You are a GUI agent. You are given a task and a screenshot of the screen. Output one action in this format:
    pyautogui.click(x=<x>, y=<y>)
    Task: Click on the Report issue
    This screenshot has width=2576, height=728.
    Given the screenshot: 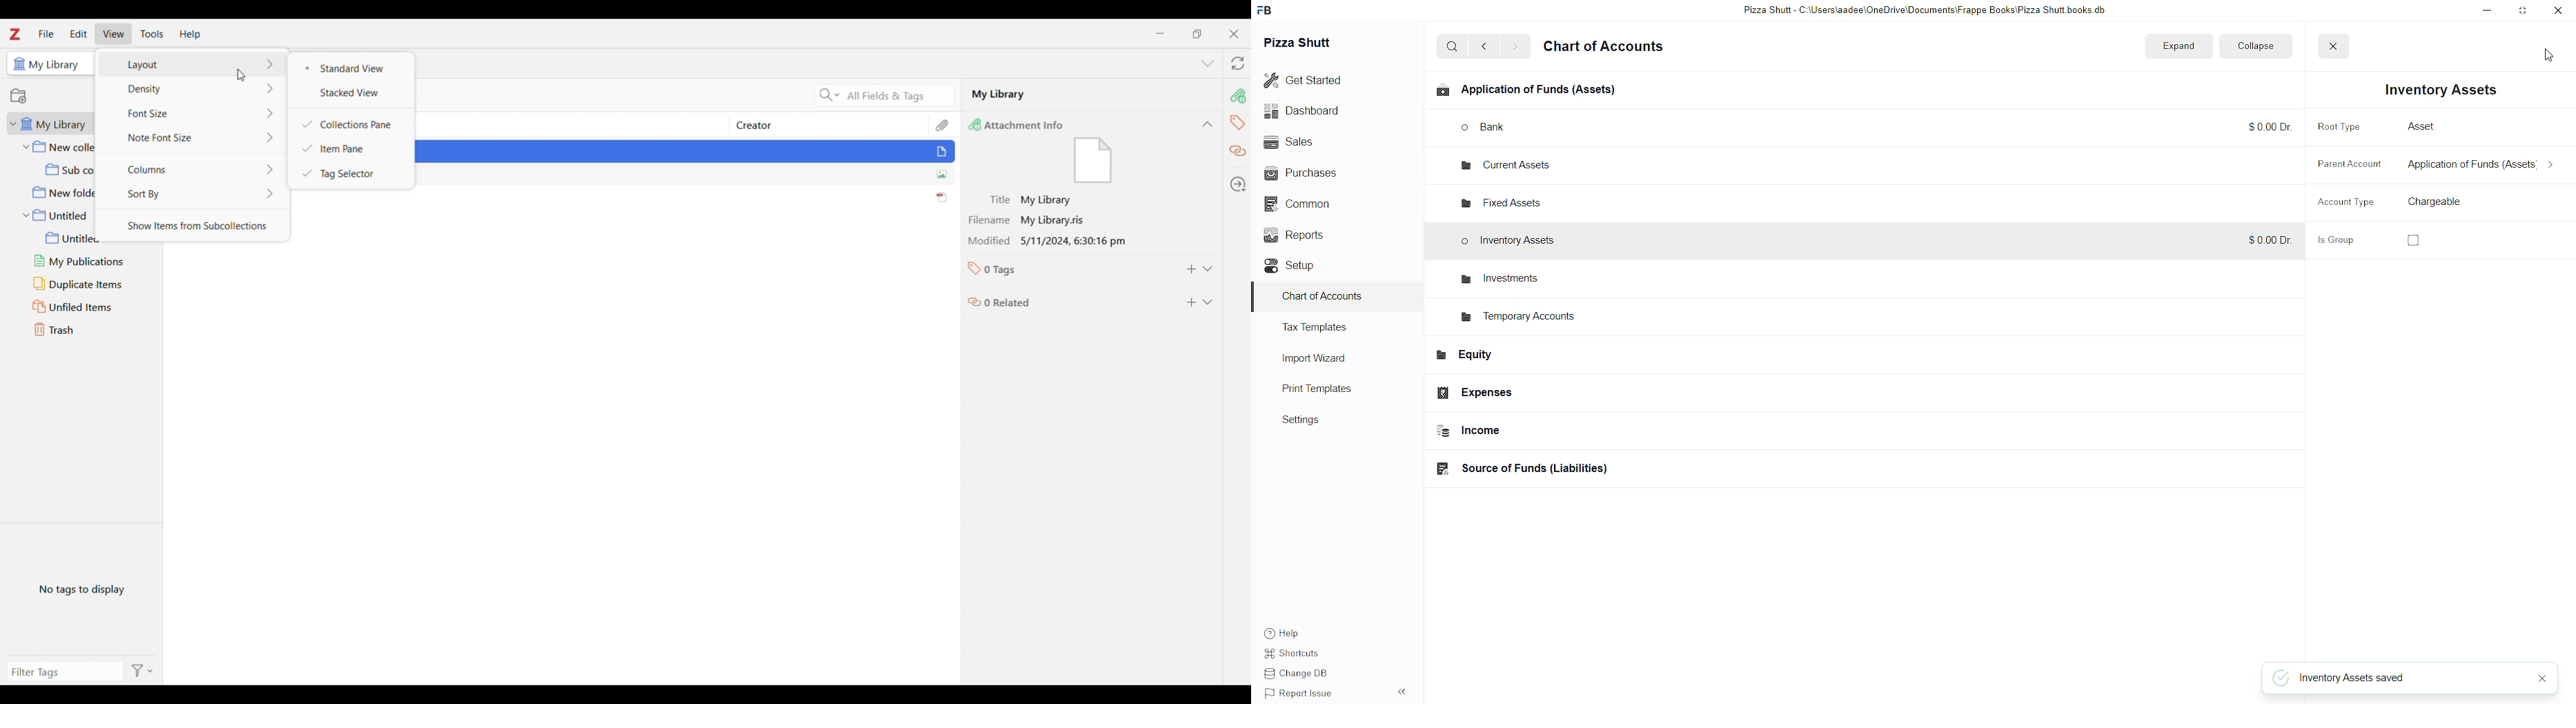 What is the action you would take?
    pyautogui.click(x=1300, y=695)
    